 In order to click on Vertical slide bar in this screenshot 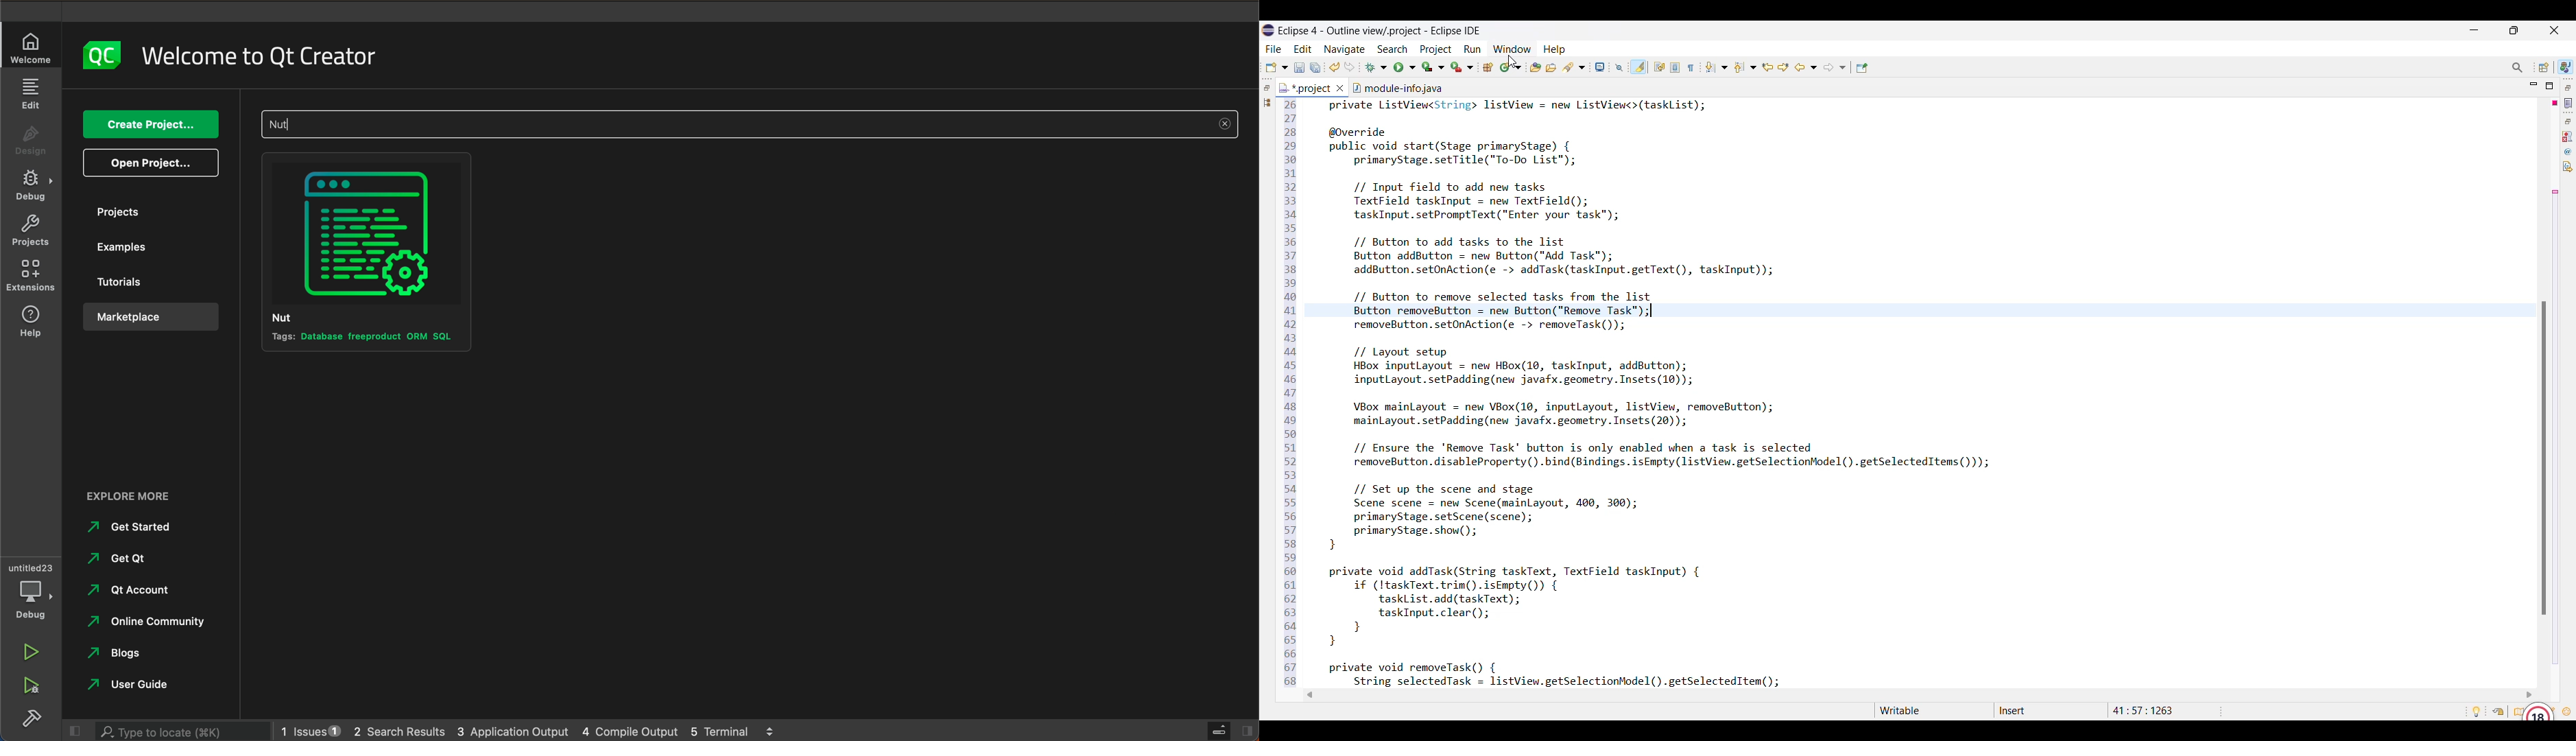, I will do `click(2544, 458)`.